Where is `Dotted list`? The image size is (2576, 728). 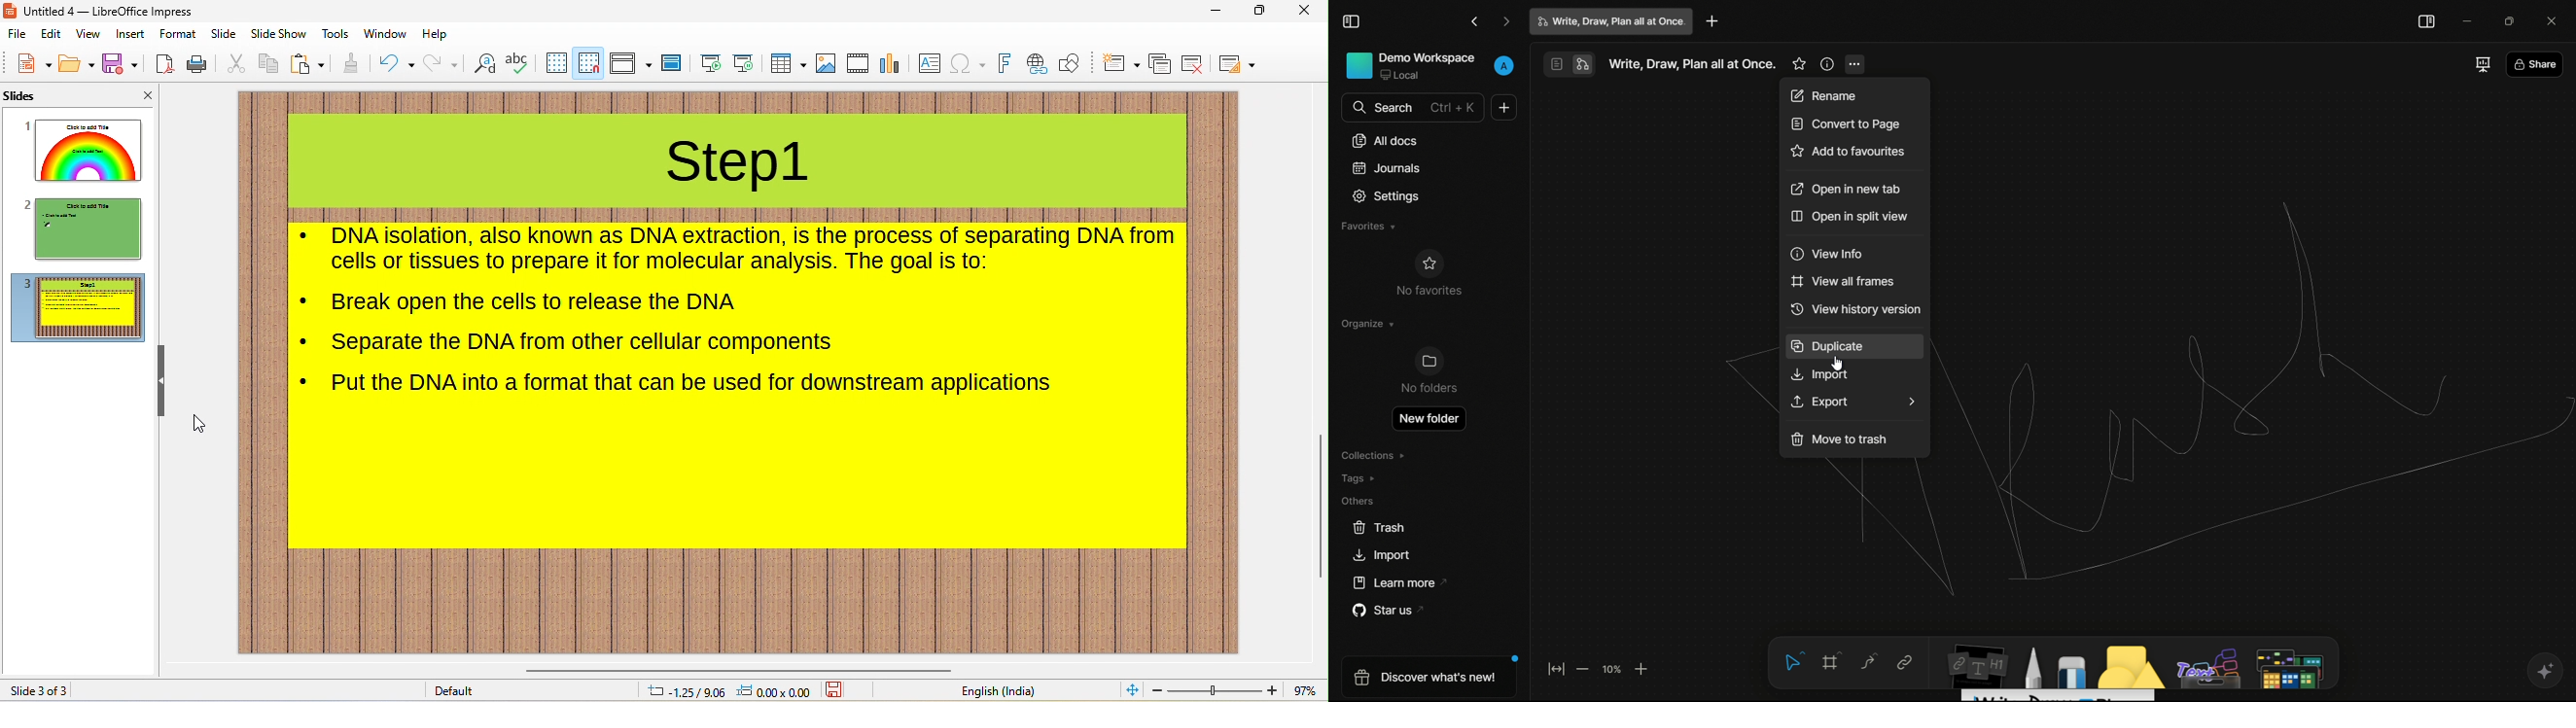
Dotted list is located at coordinates (305, 342).